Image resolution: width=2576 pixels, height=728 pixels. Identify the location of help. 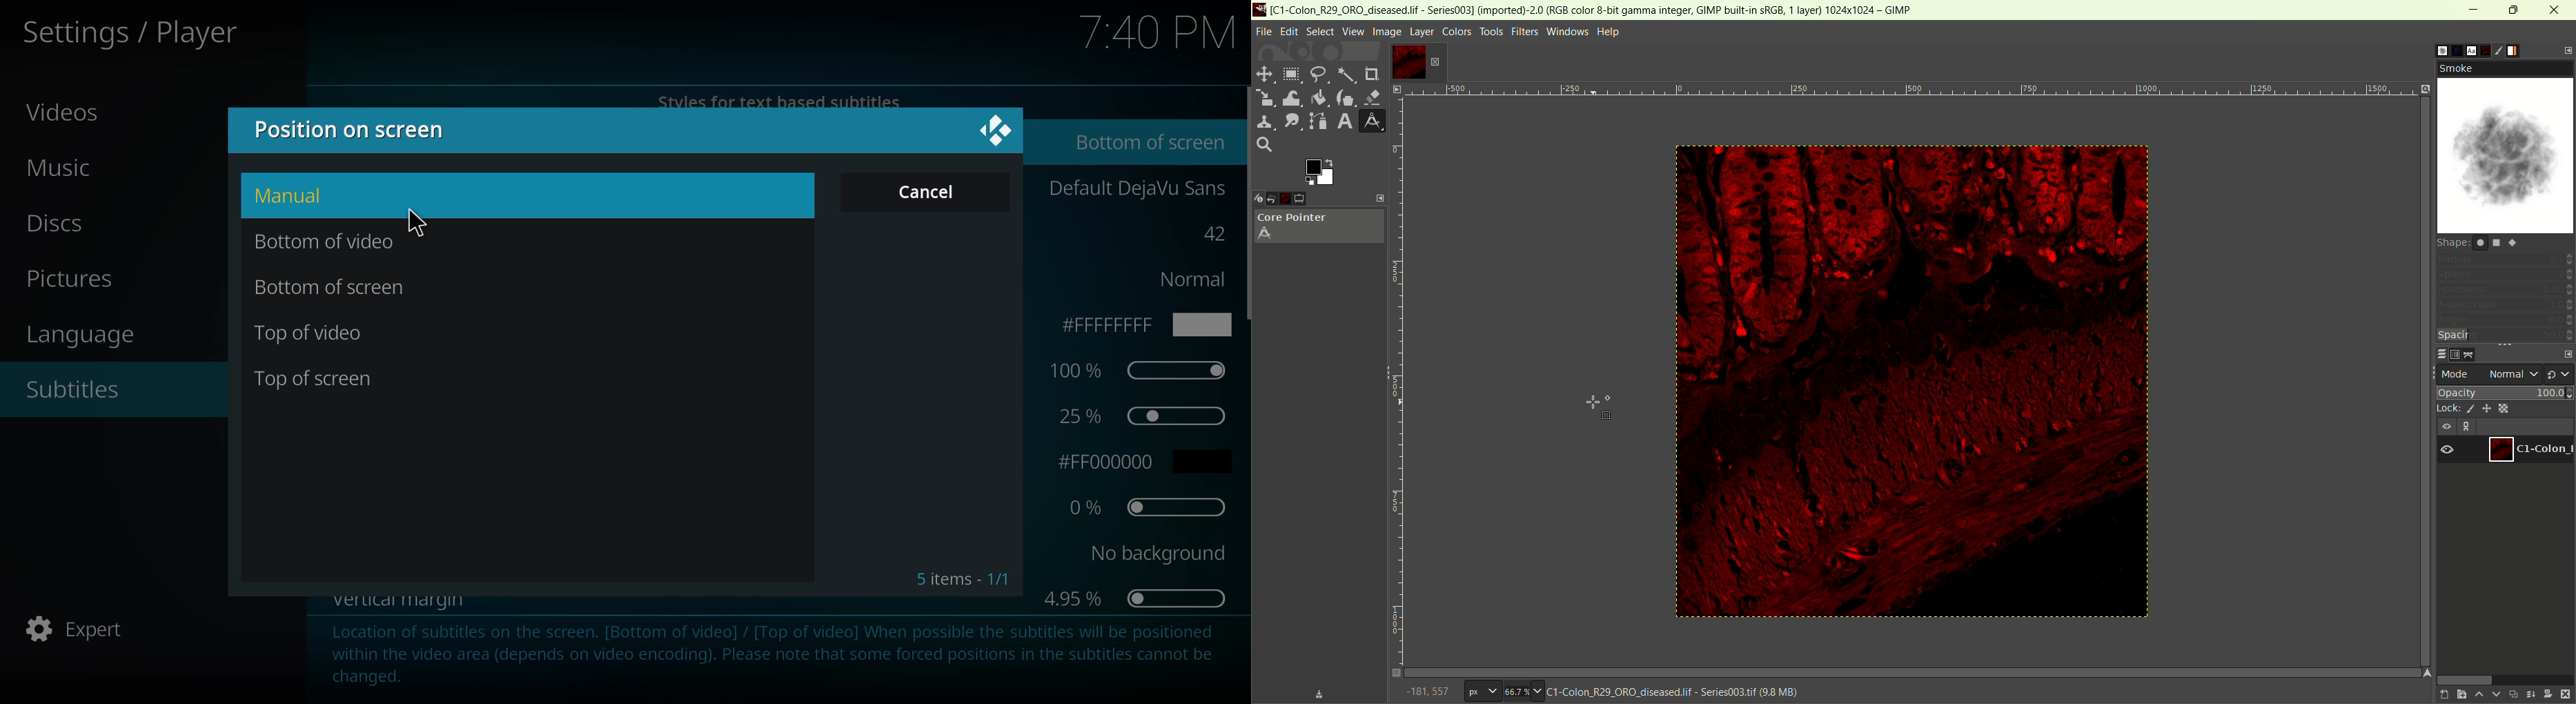
(1610, 32).